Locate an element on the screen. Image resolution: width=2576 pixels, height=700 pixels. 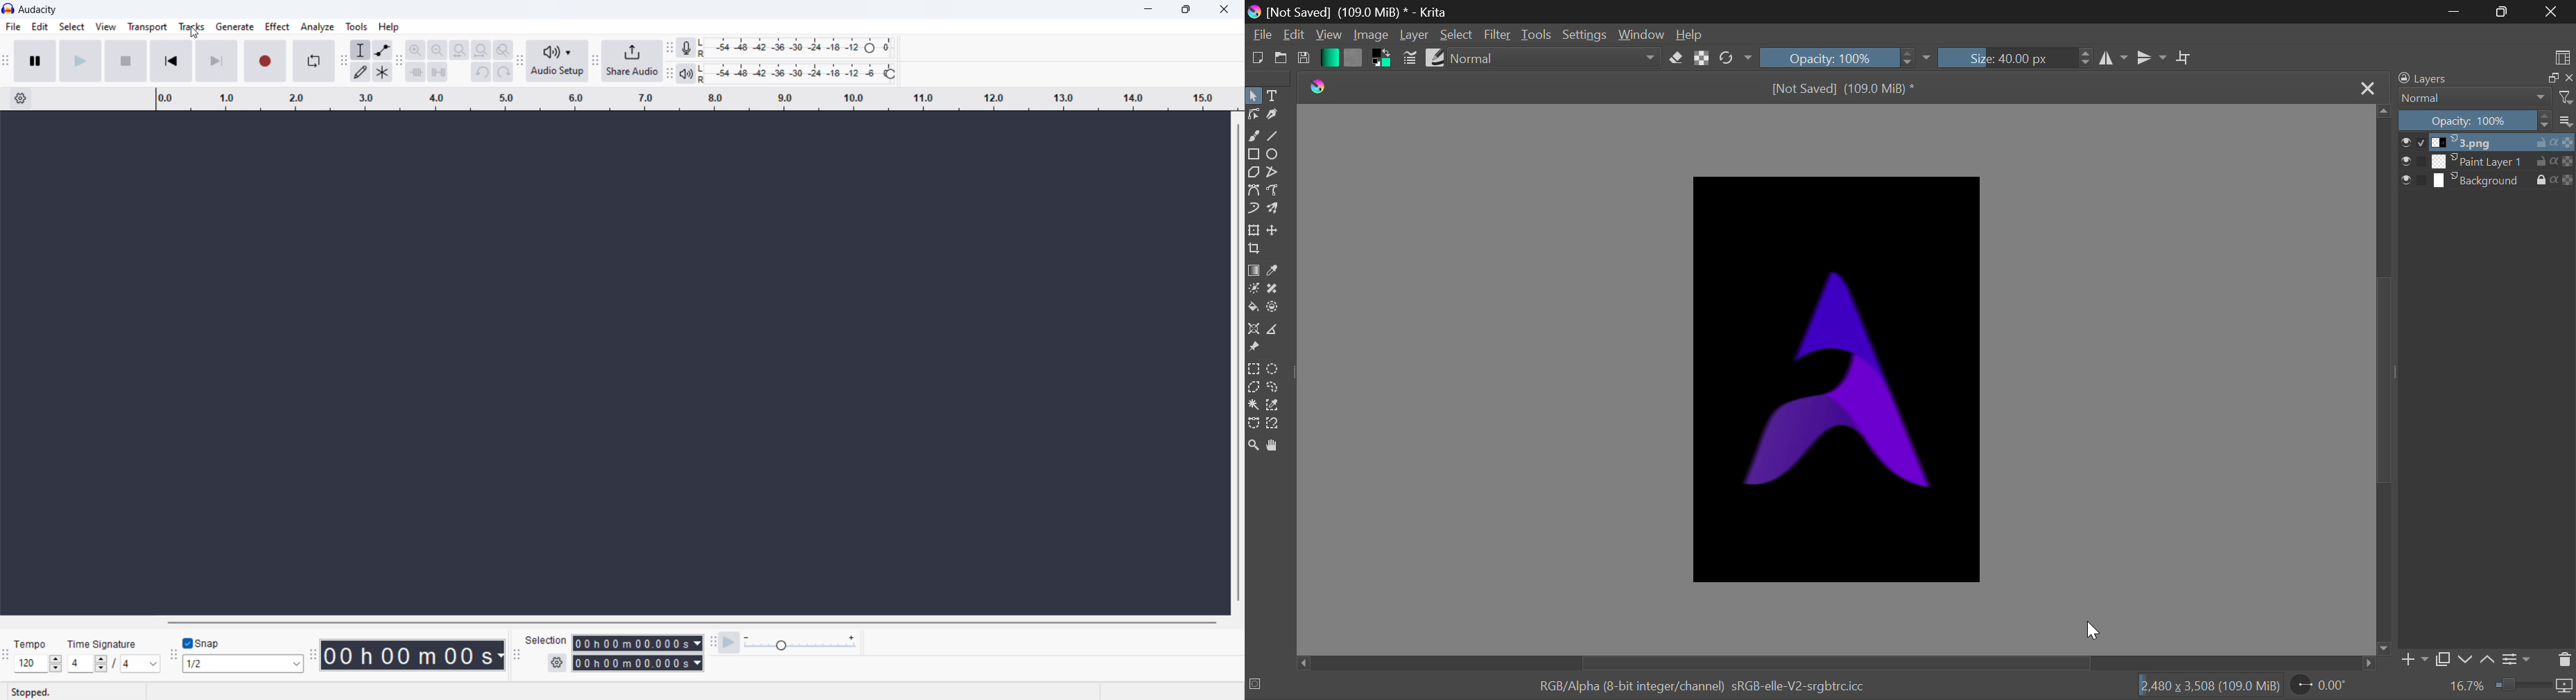
Gradient Fill is located at coordinates (1253, 270).